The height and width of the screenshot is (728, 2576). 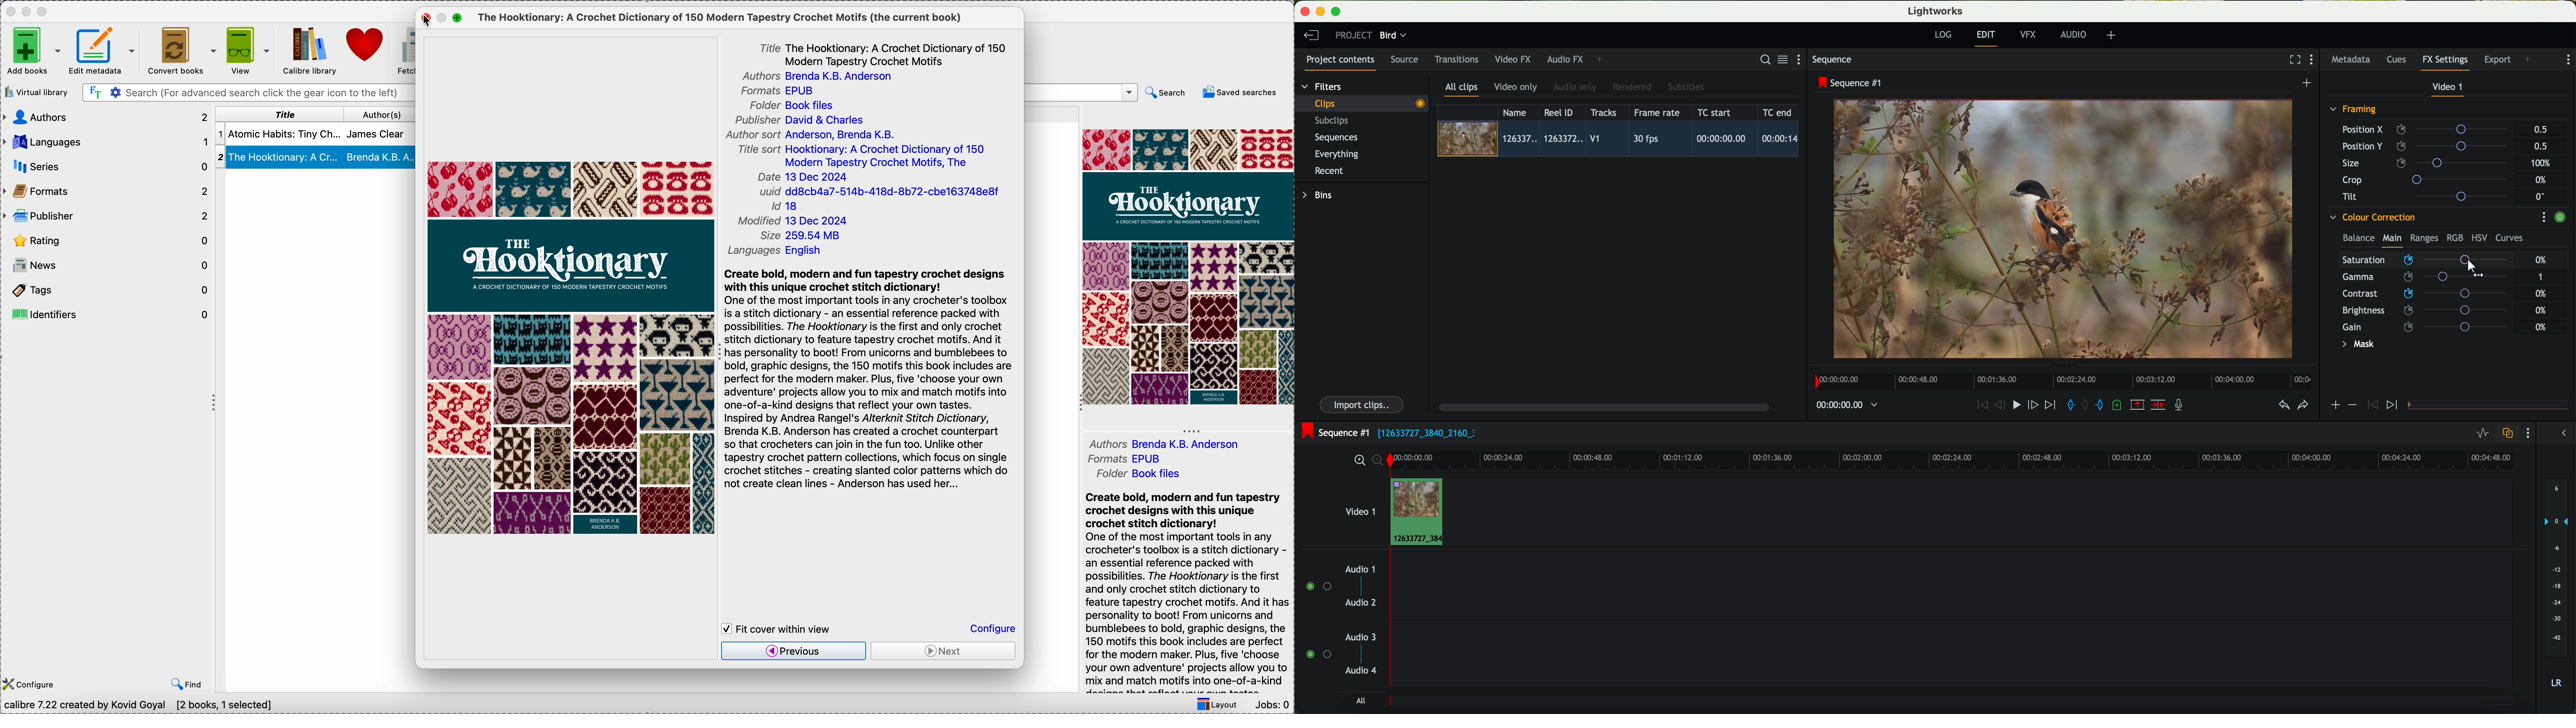 What do you see at coordinates (139, 705) in the screenshot?
I see `Calibre 7.22 created by Kovid Goyal [2 books, 1 selected]` at bounding box center [139, 705].